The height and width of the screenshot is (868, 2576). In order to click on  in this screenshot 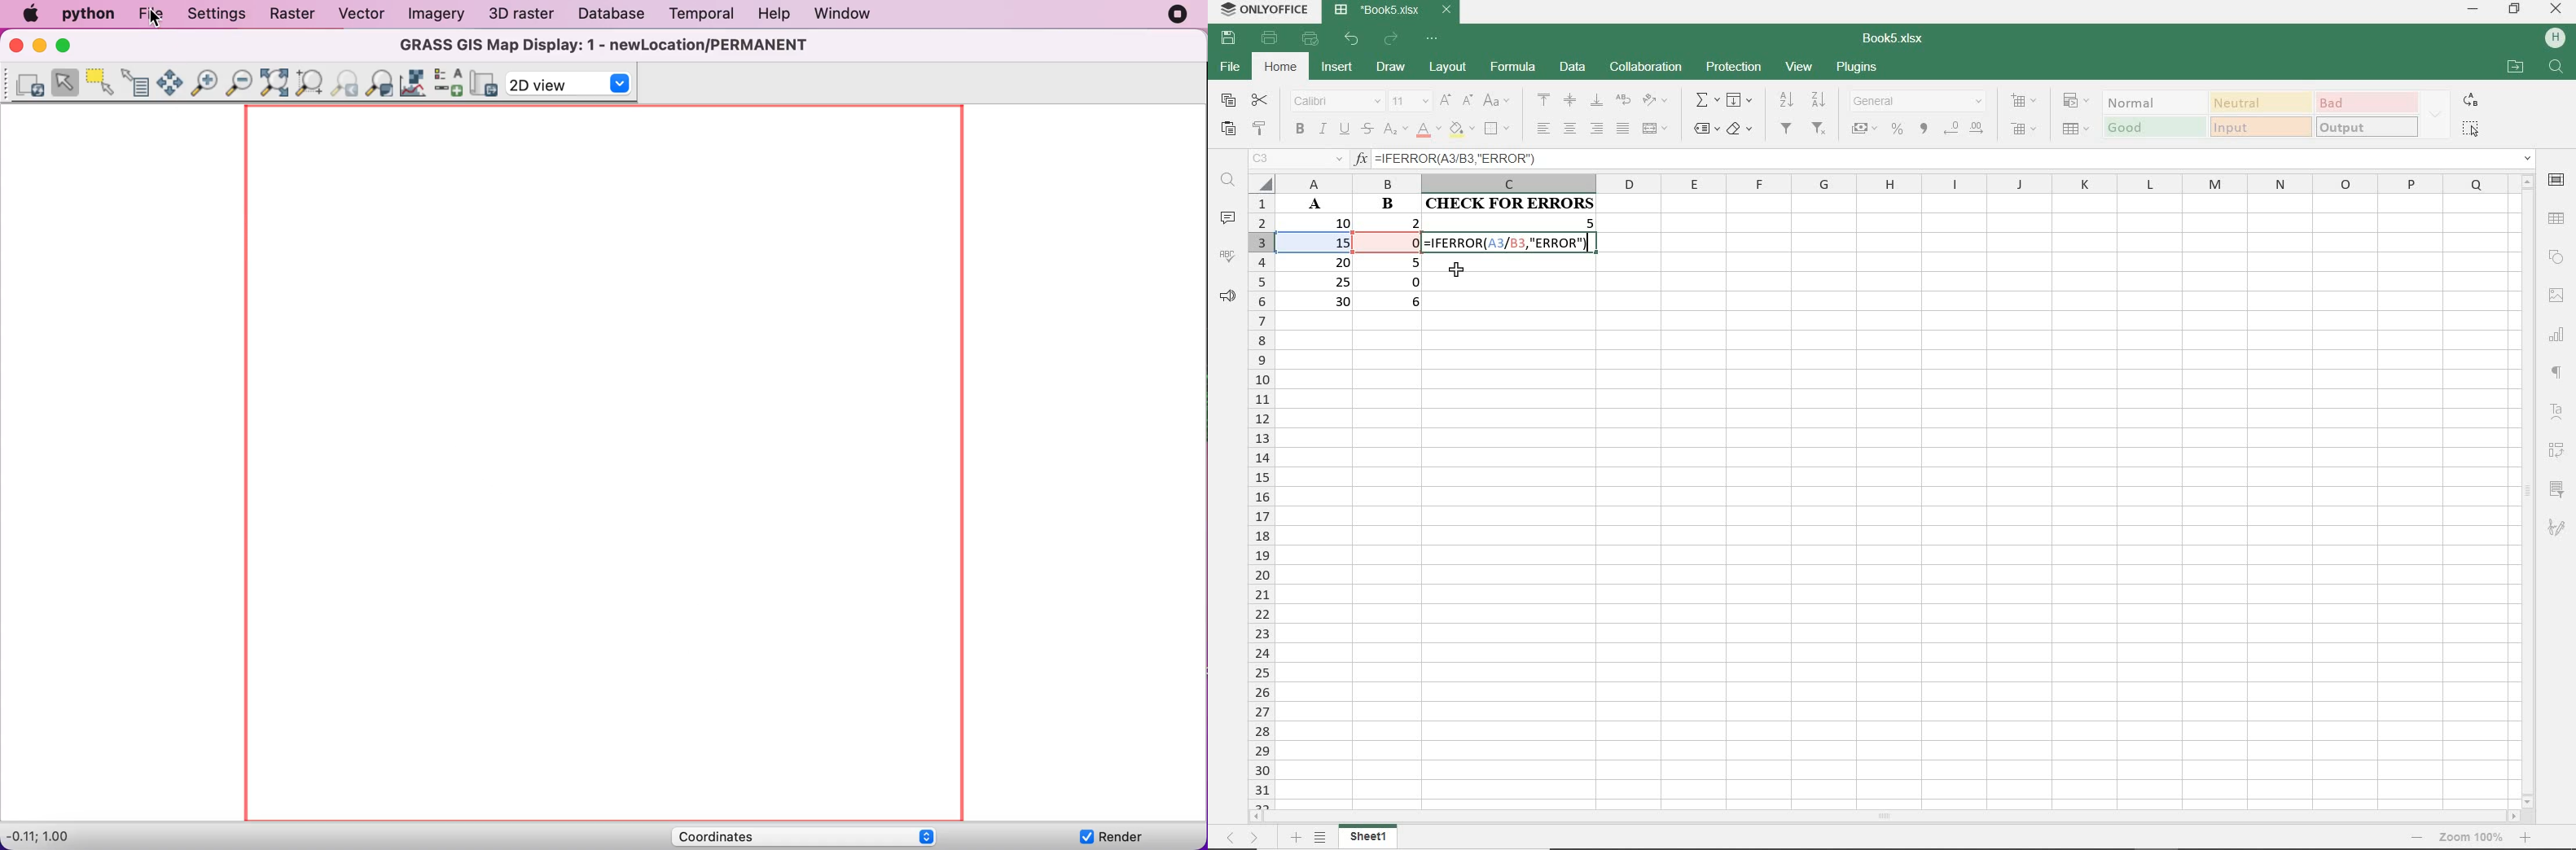, I will do `click(2557, 528)`.